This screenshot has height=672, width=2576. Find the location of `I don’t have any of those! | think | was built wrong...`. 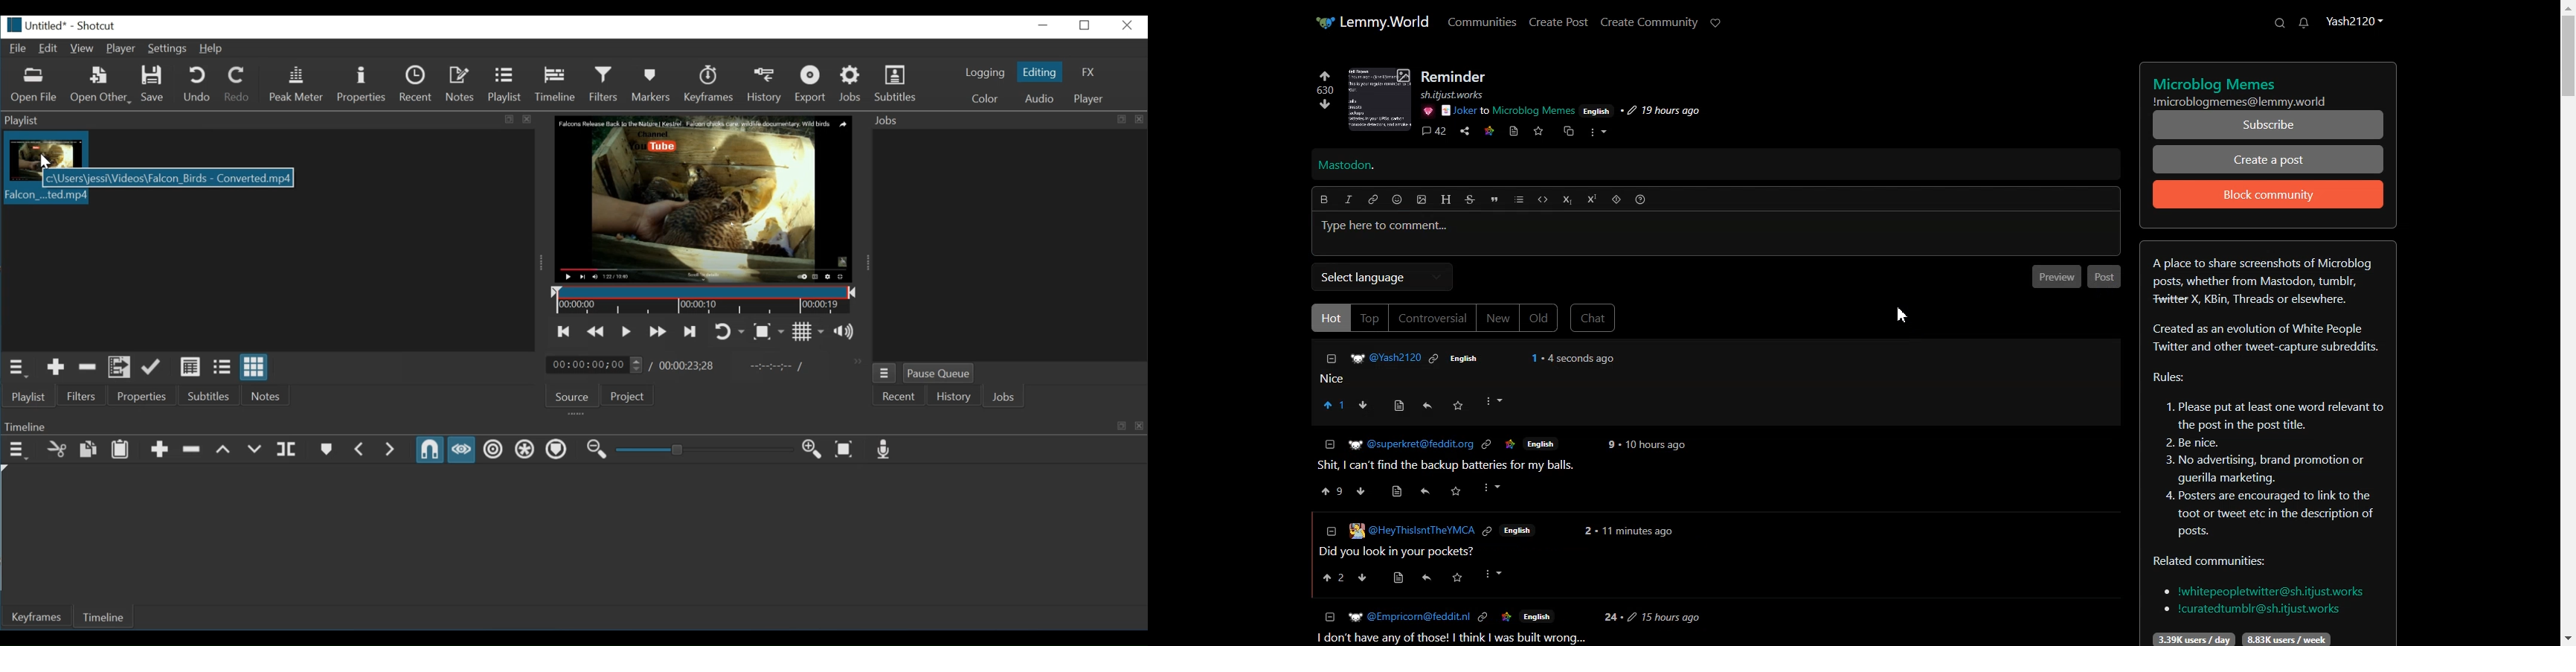

I don’t have any of those! | think | was built wrong... is located at coordinates (1448, 638).